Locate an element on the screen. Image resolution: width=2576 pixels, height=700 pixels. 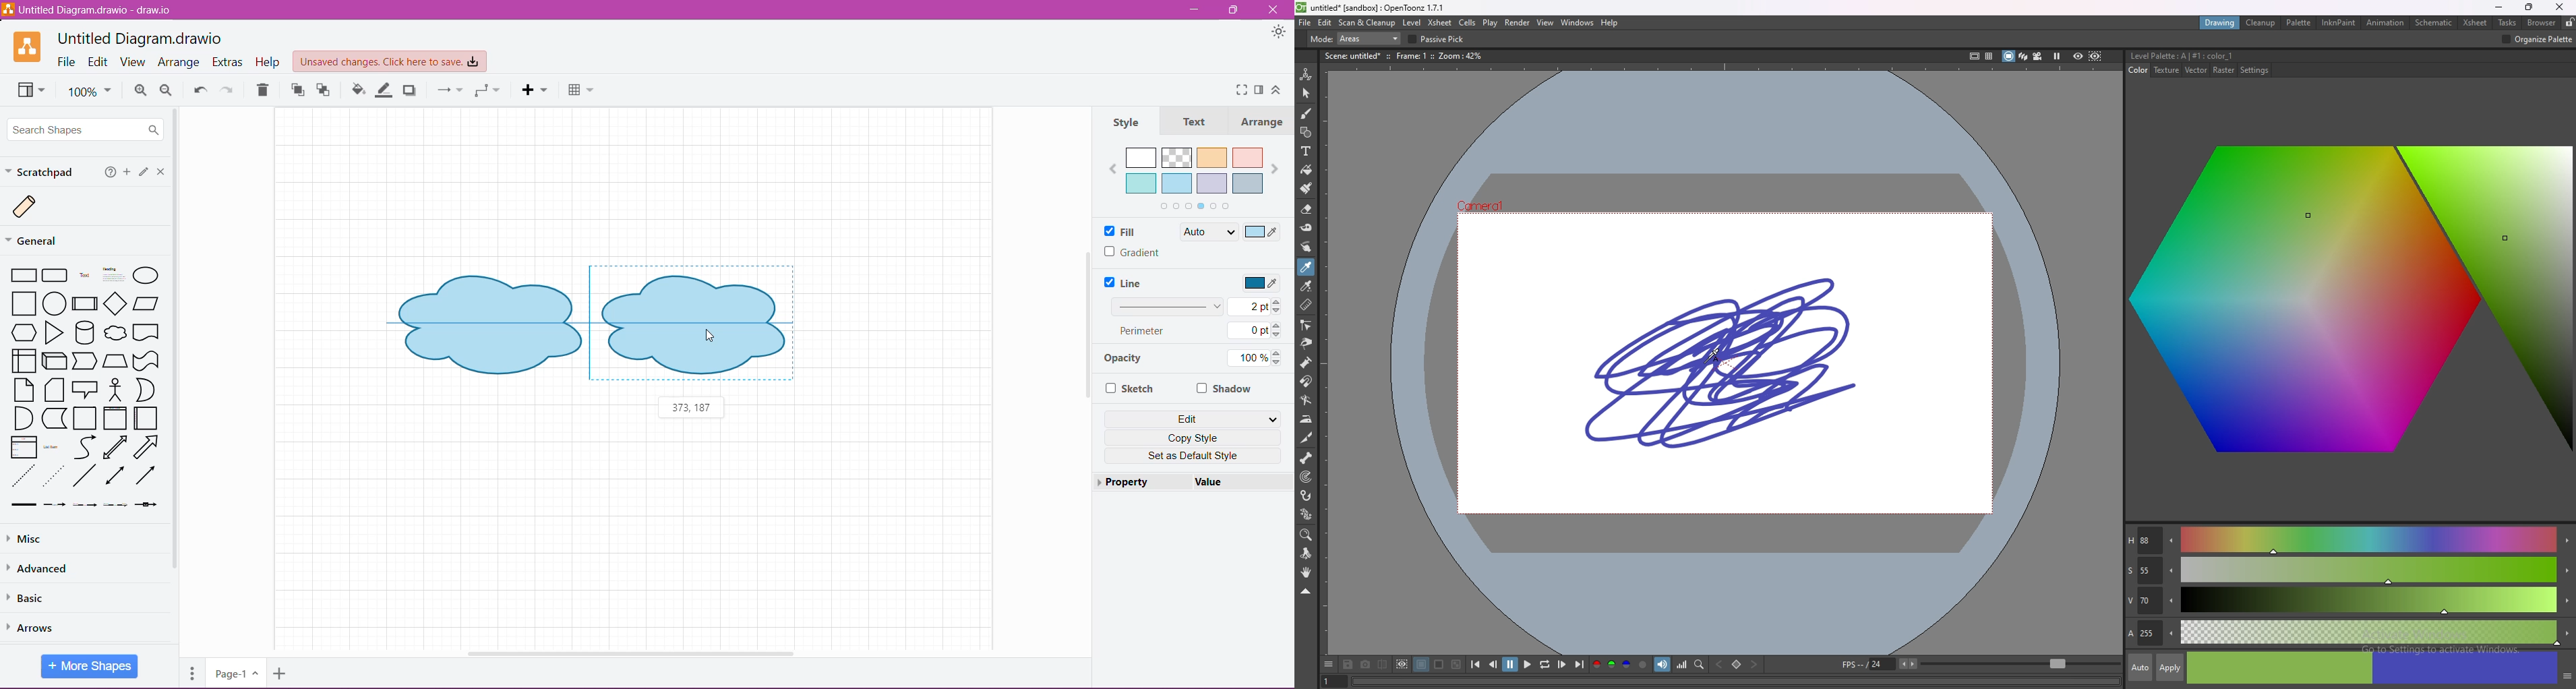
black background is located at coordinates (1422, 664).